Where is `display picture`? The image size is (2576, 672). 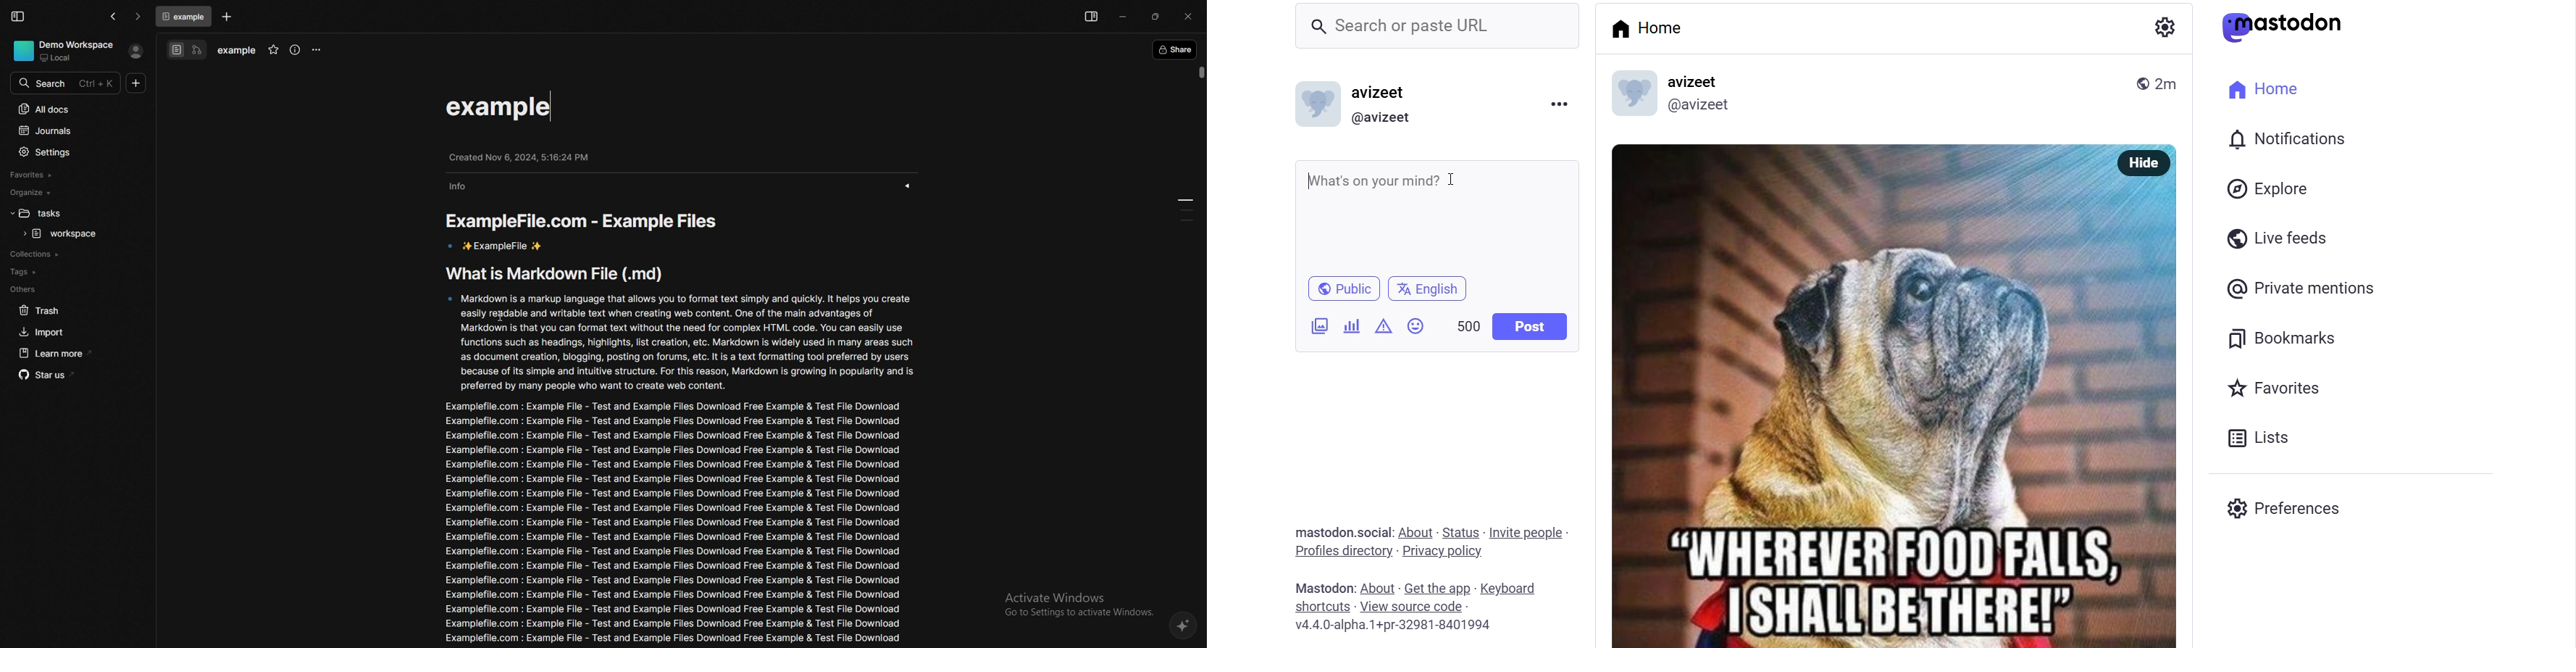 display picture is located at coordinates (1317, 103).